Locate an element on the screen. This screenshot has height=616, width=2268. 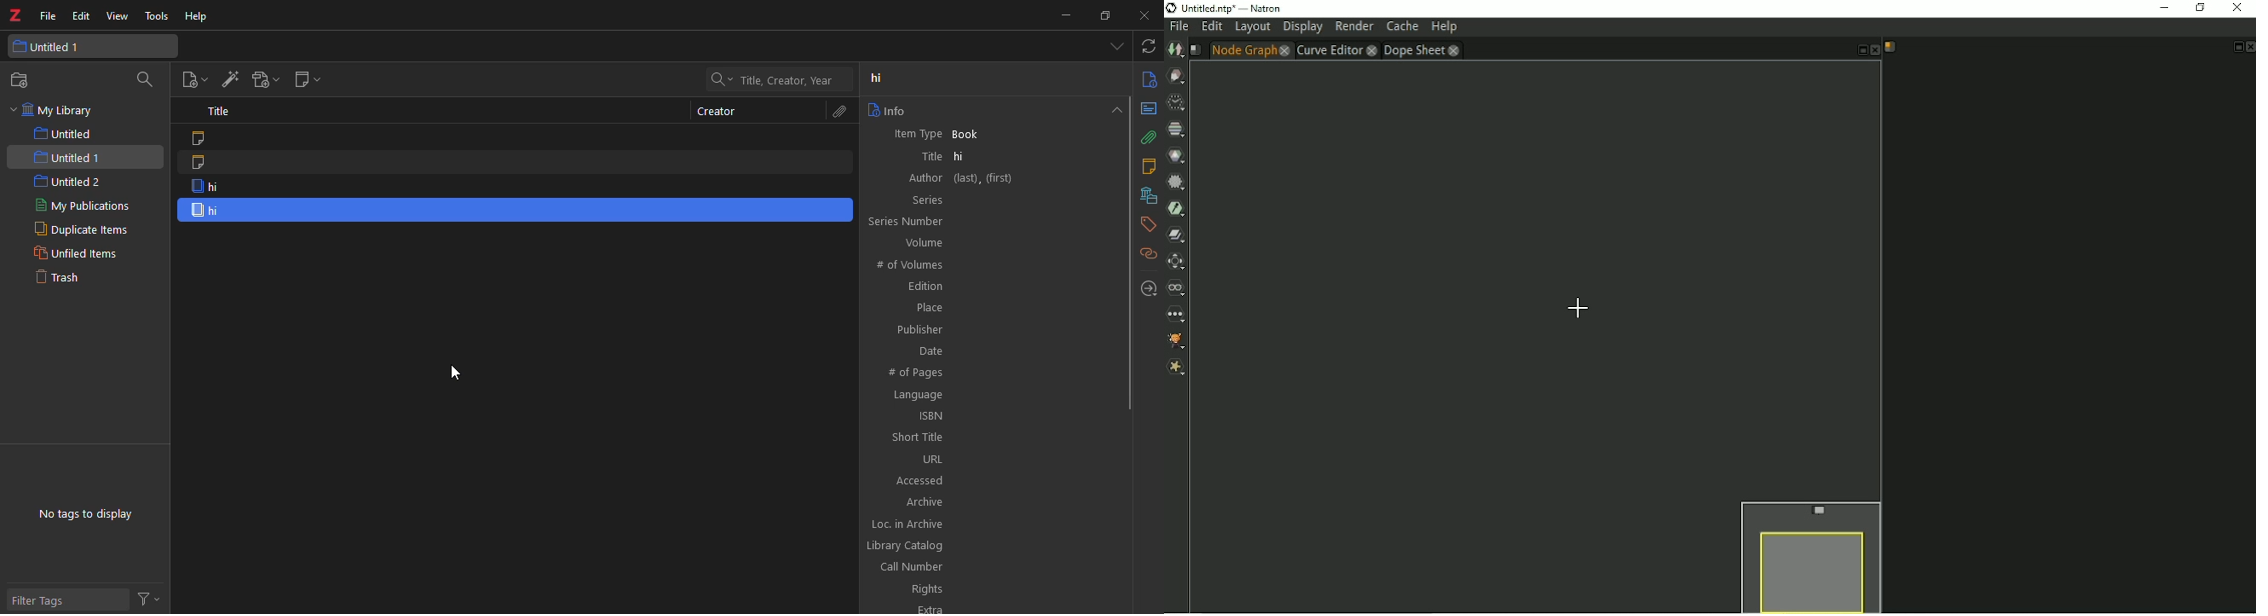
language is located at coordinates (919, 396).